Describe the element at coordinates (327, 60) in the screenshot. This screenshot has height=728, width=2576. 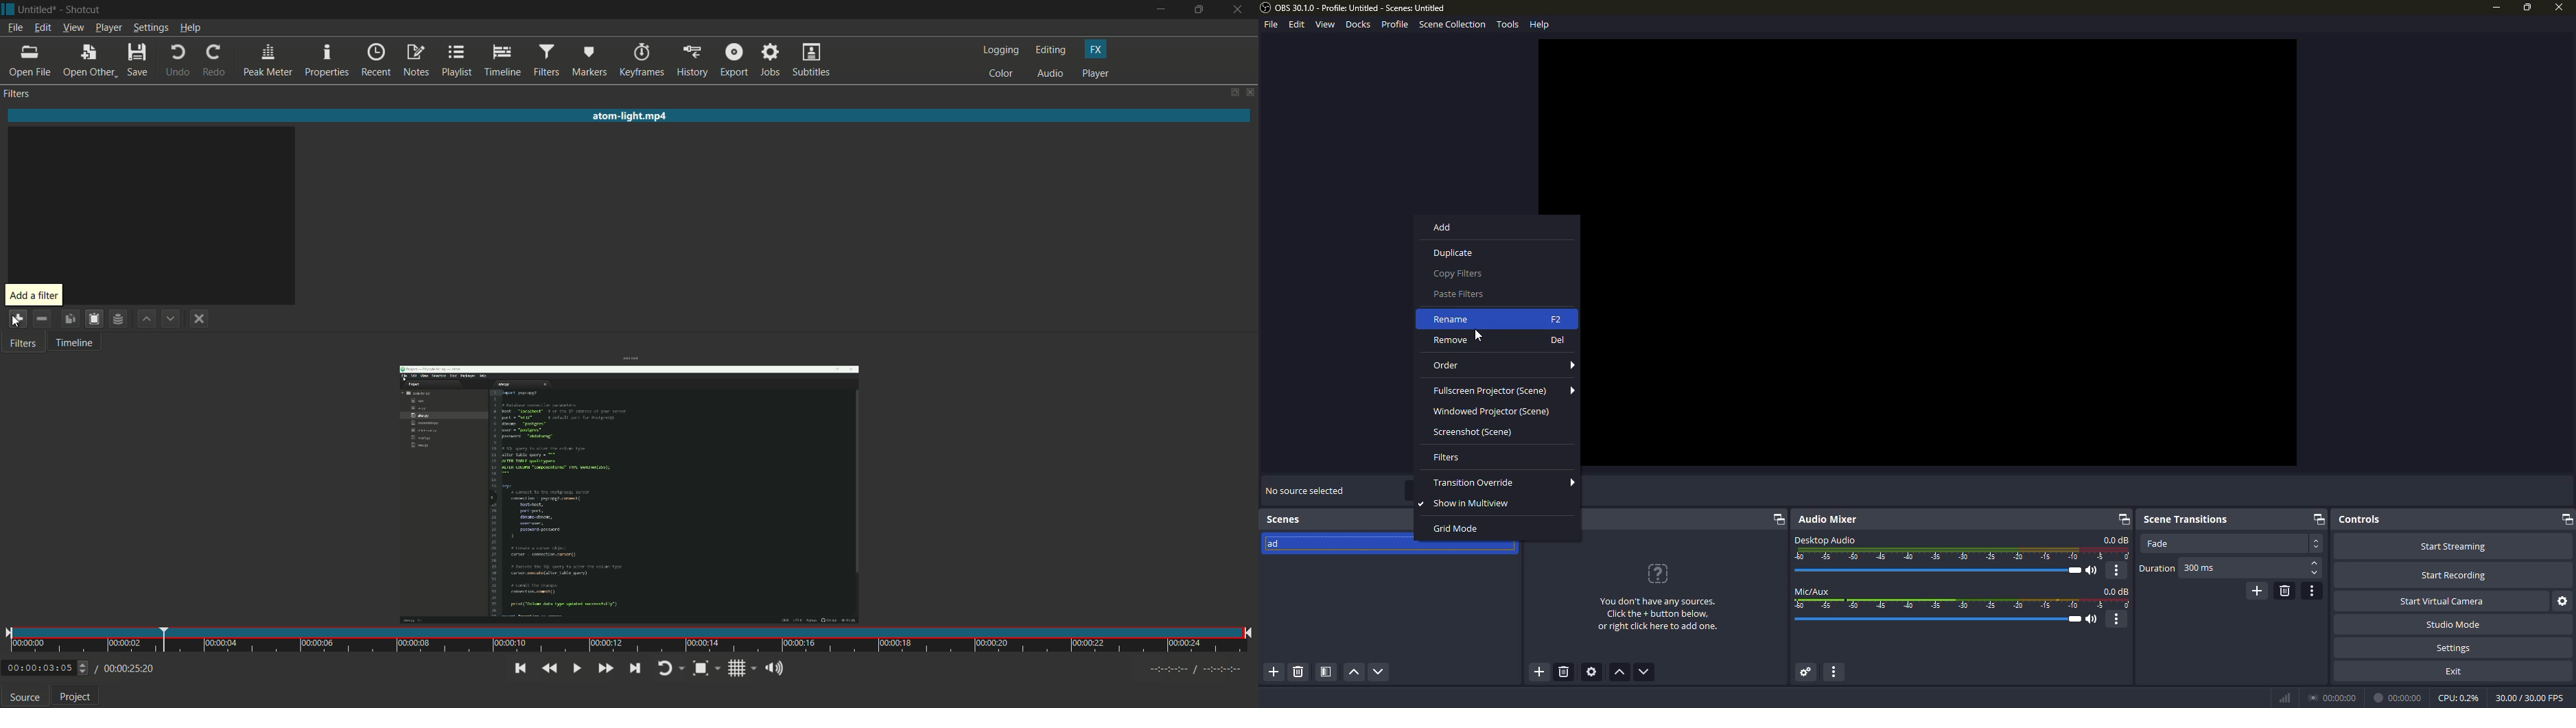
I see `properties` at that location.